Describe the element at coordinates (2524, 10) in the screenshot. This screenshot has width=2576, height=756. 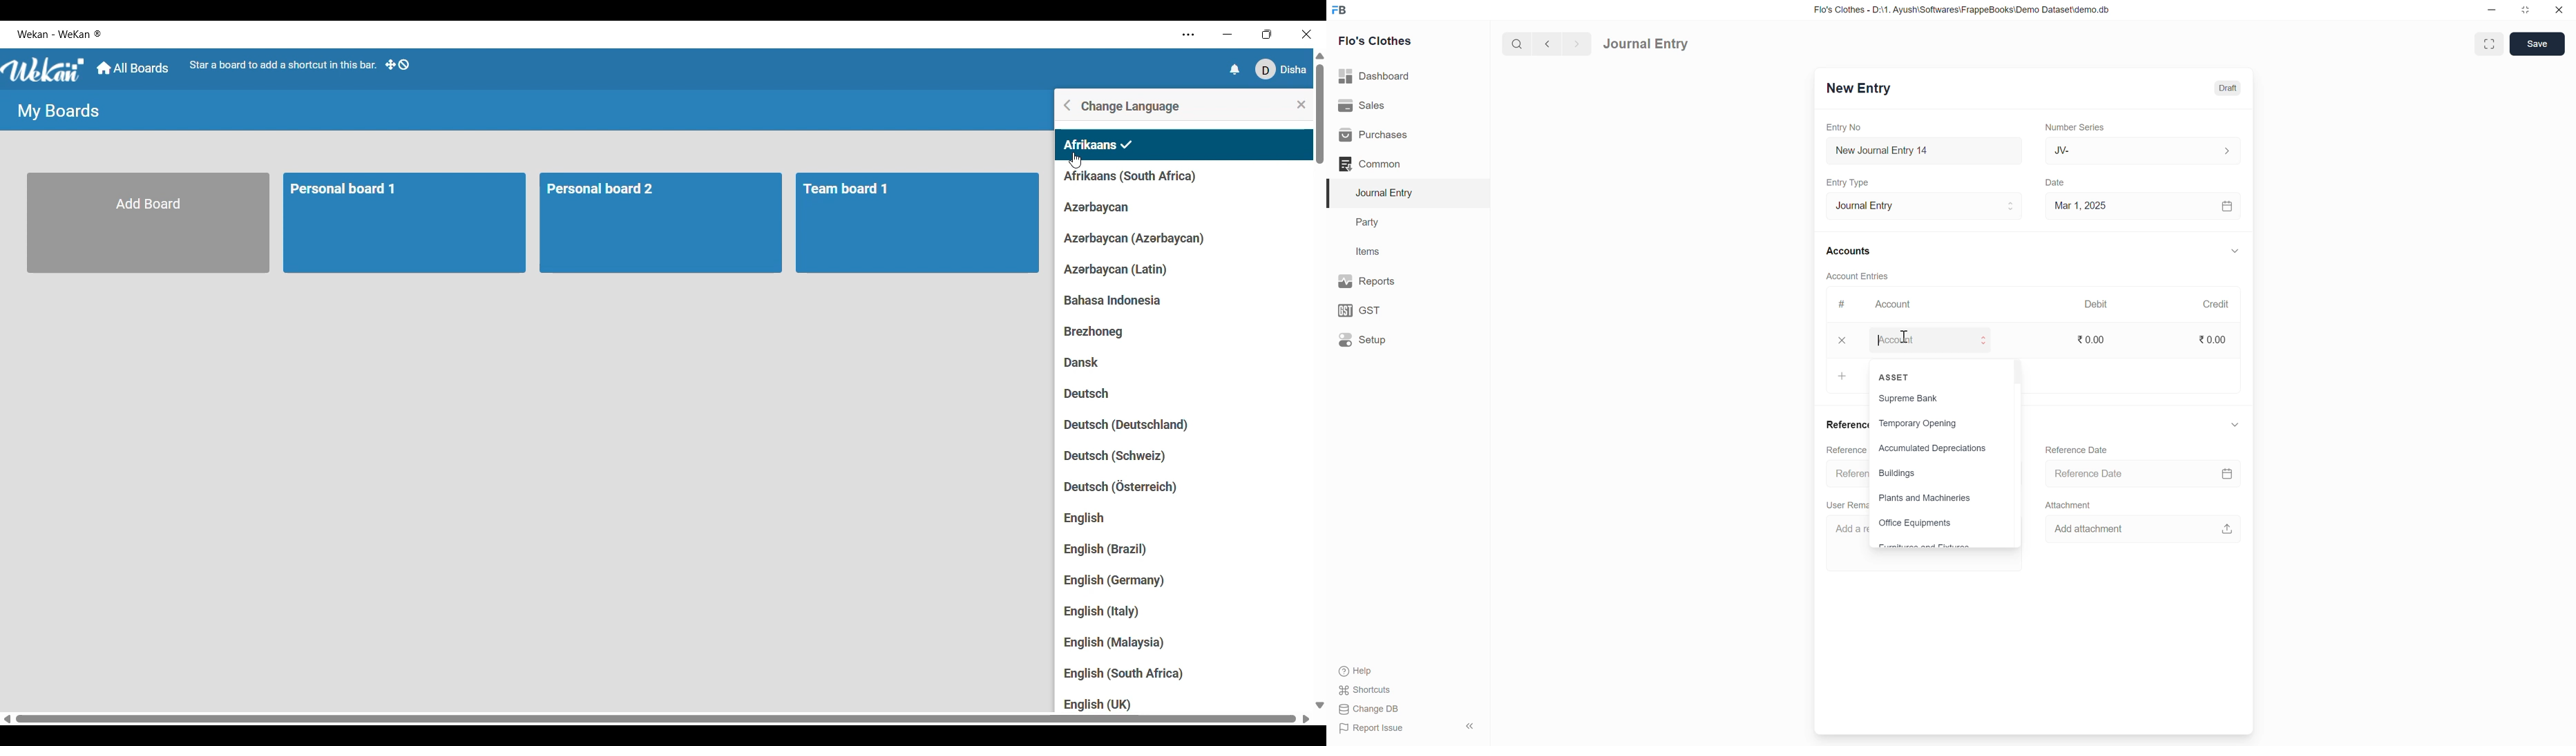
I see `resize` at that location.